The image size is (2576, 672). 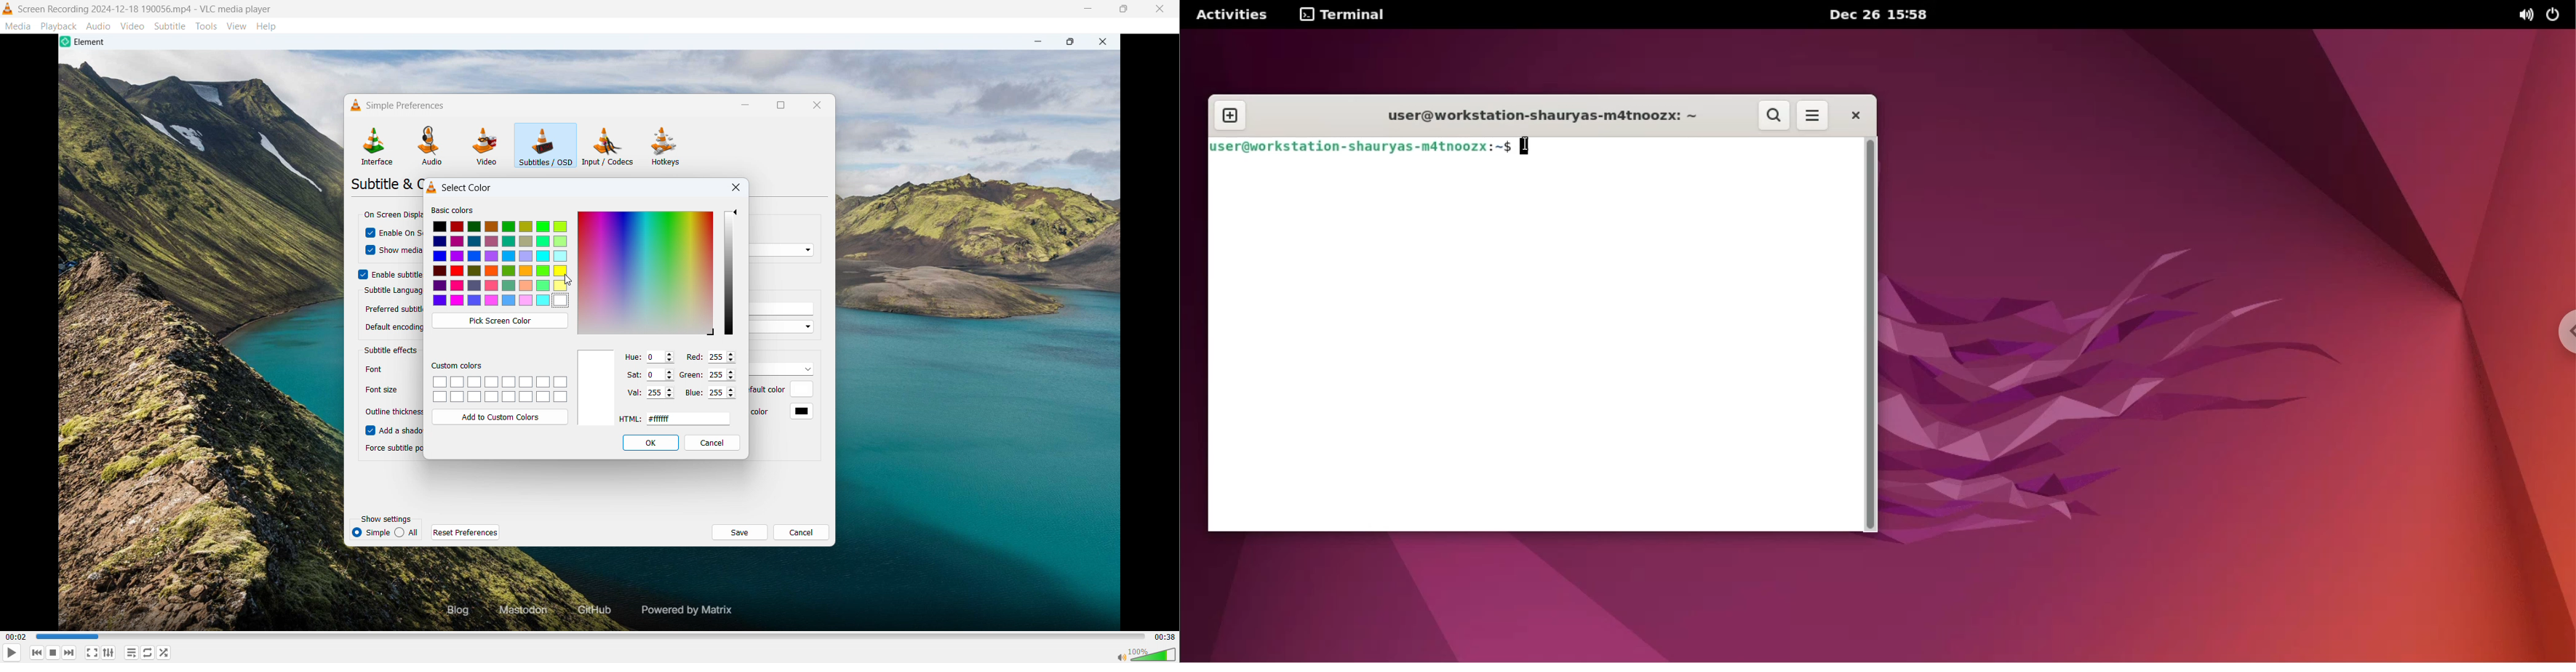 I want to click on Close dialogue box , so click(x=817, y=105).